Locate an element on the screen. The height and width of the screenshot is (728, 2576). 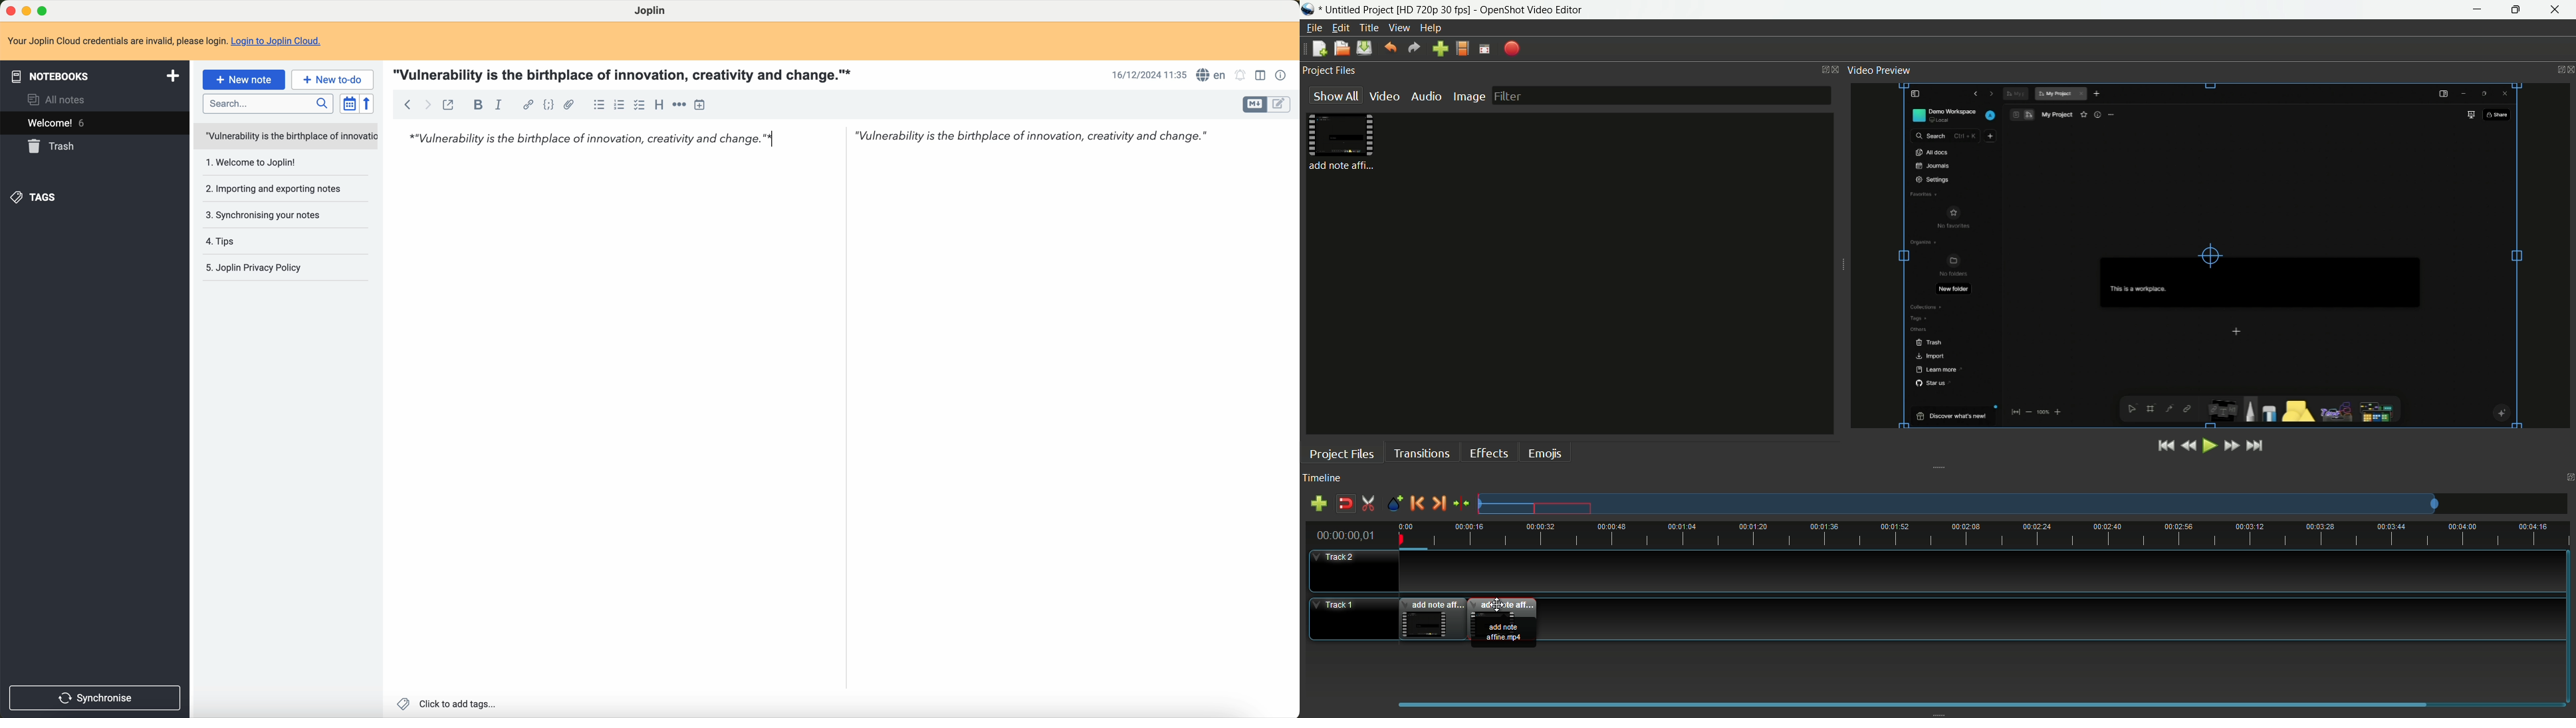
Login to Joplin Cloud. is located at coordinates (282, 41).